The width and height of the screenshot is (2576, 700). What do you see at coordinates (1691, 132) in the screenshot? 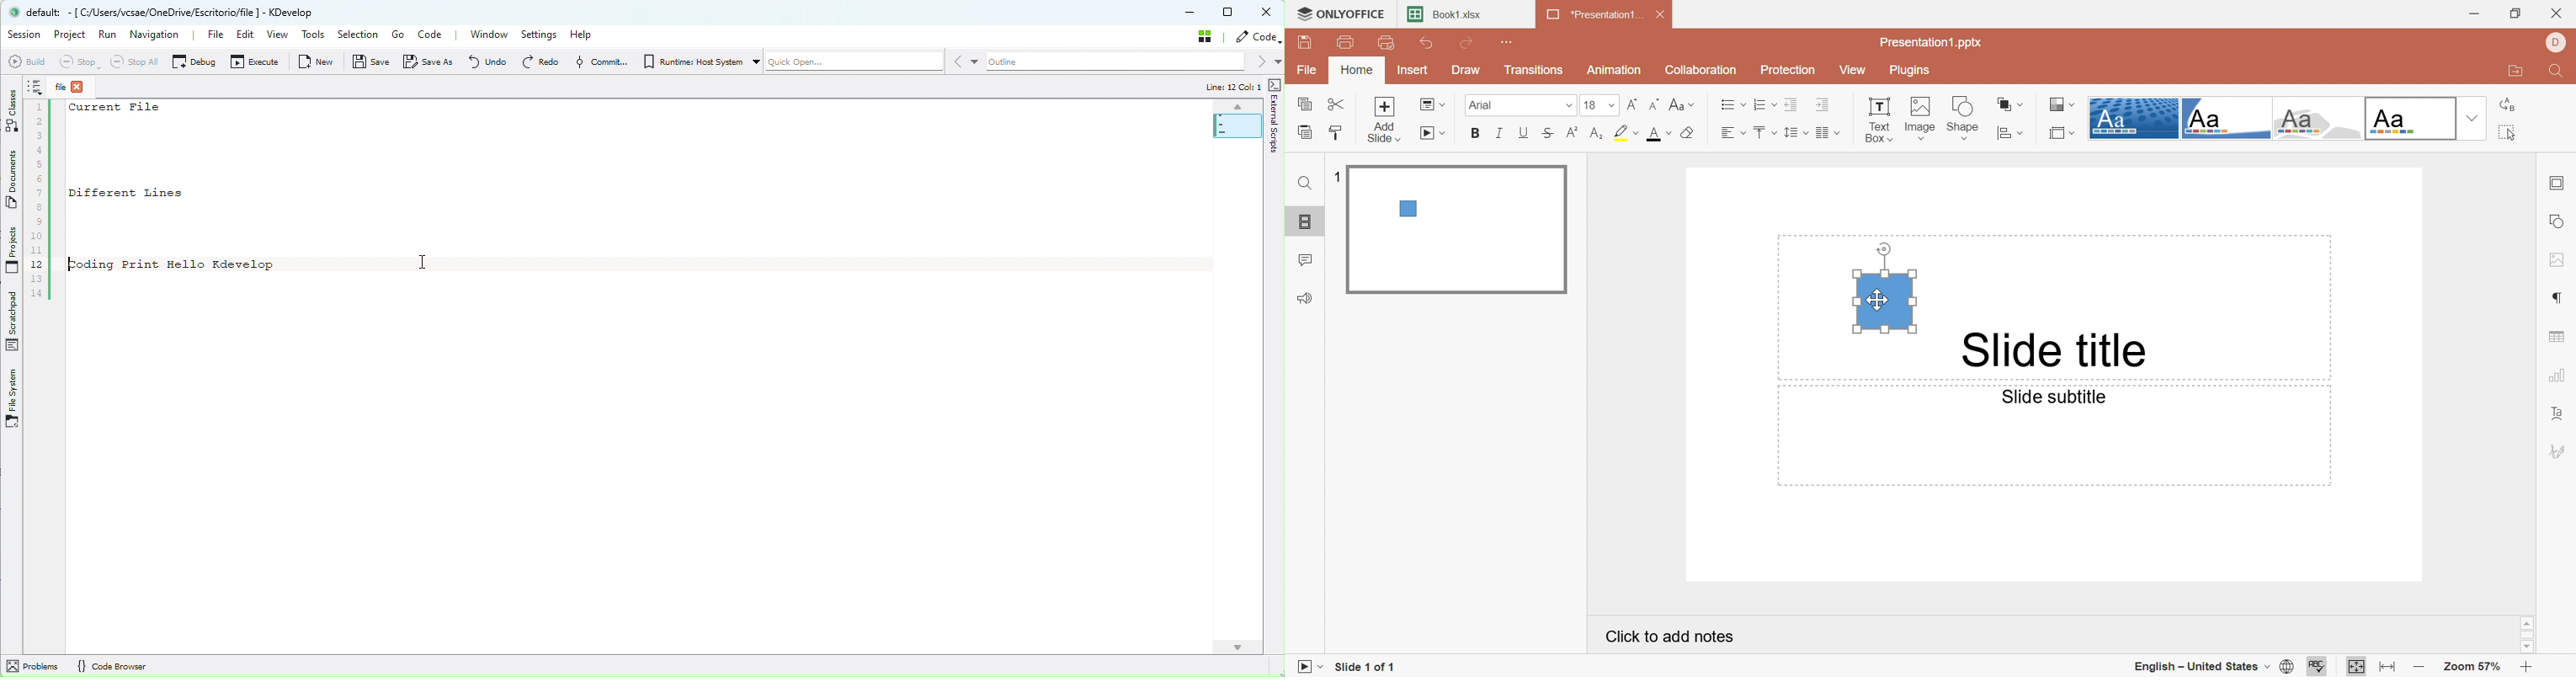
I see `Clear` at bounding box center [1691, 132].